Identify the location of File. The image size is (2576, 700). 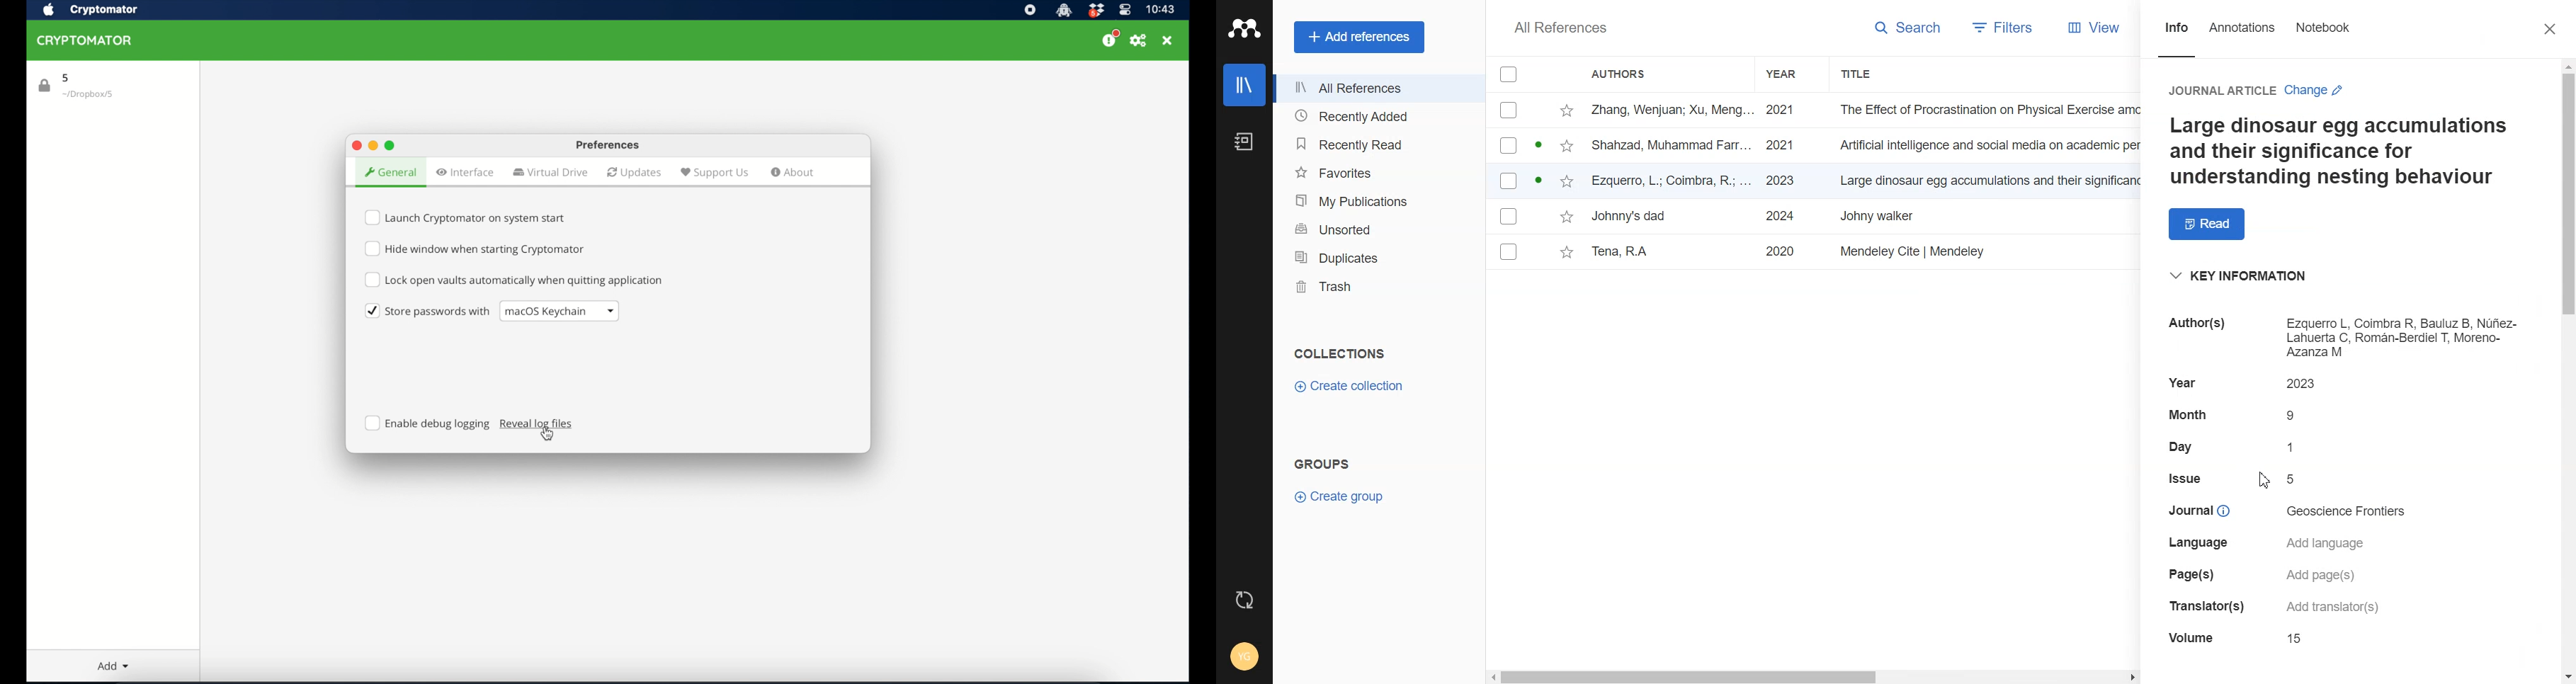
(1871, 252).